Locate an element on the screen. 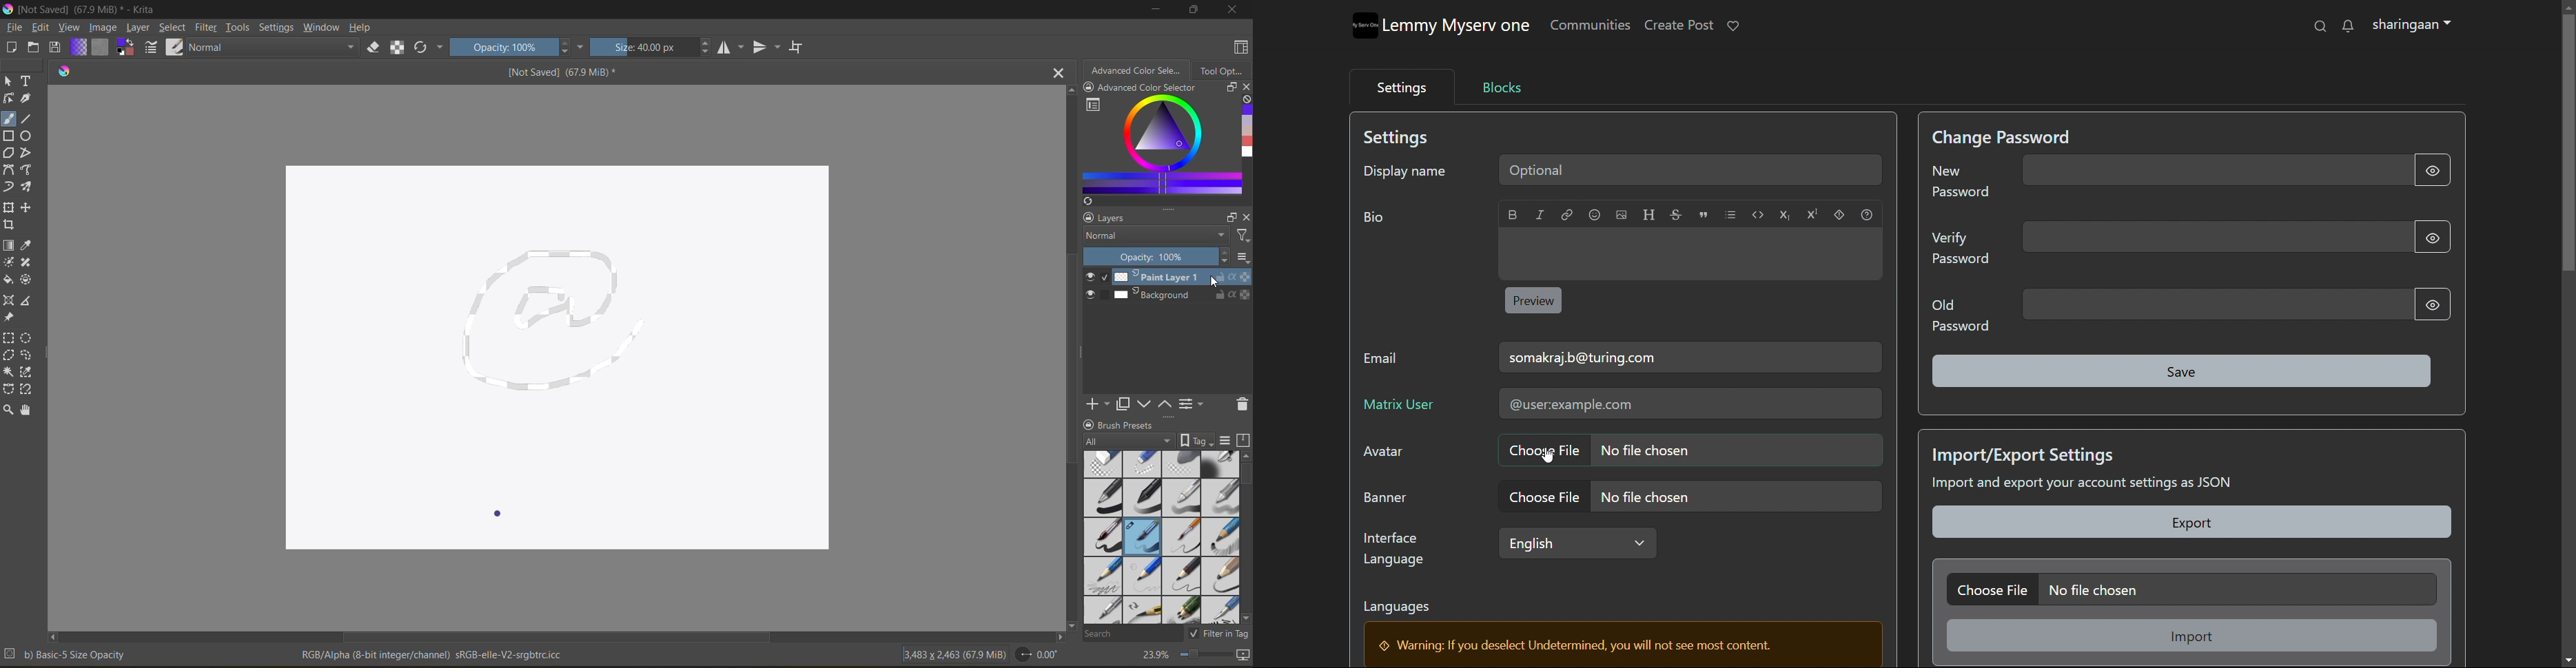 The height and width of the screenshot is (672, 2576). new password is located at coordinates (2216, 170).